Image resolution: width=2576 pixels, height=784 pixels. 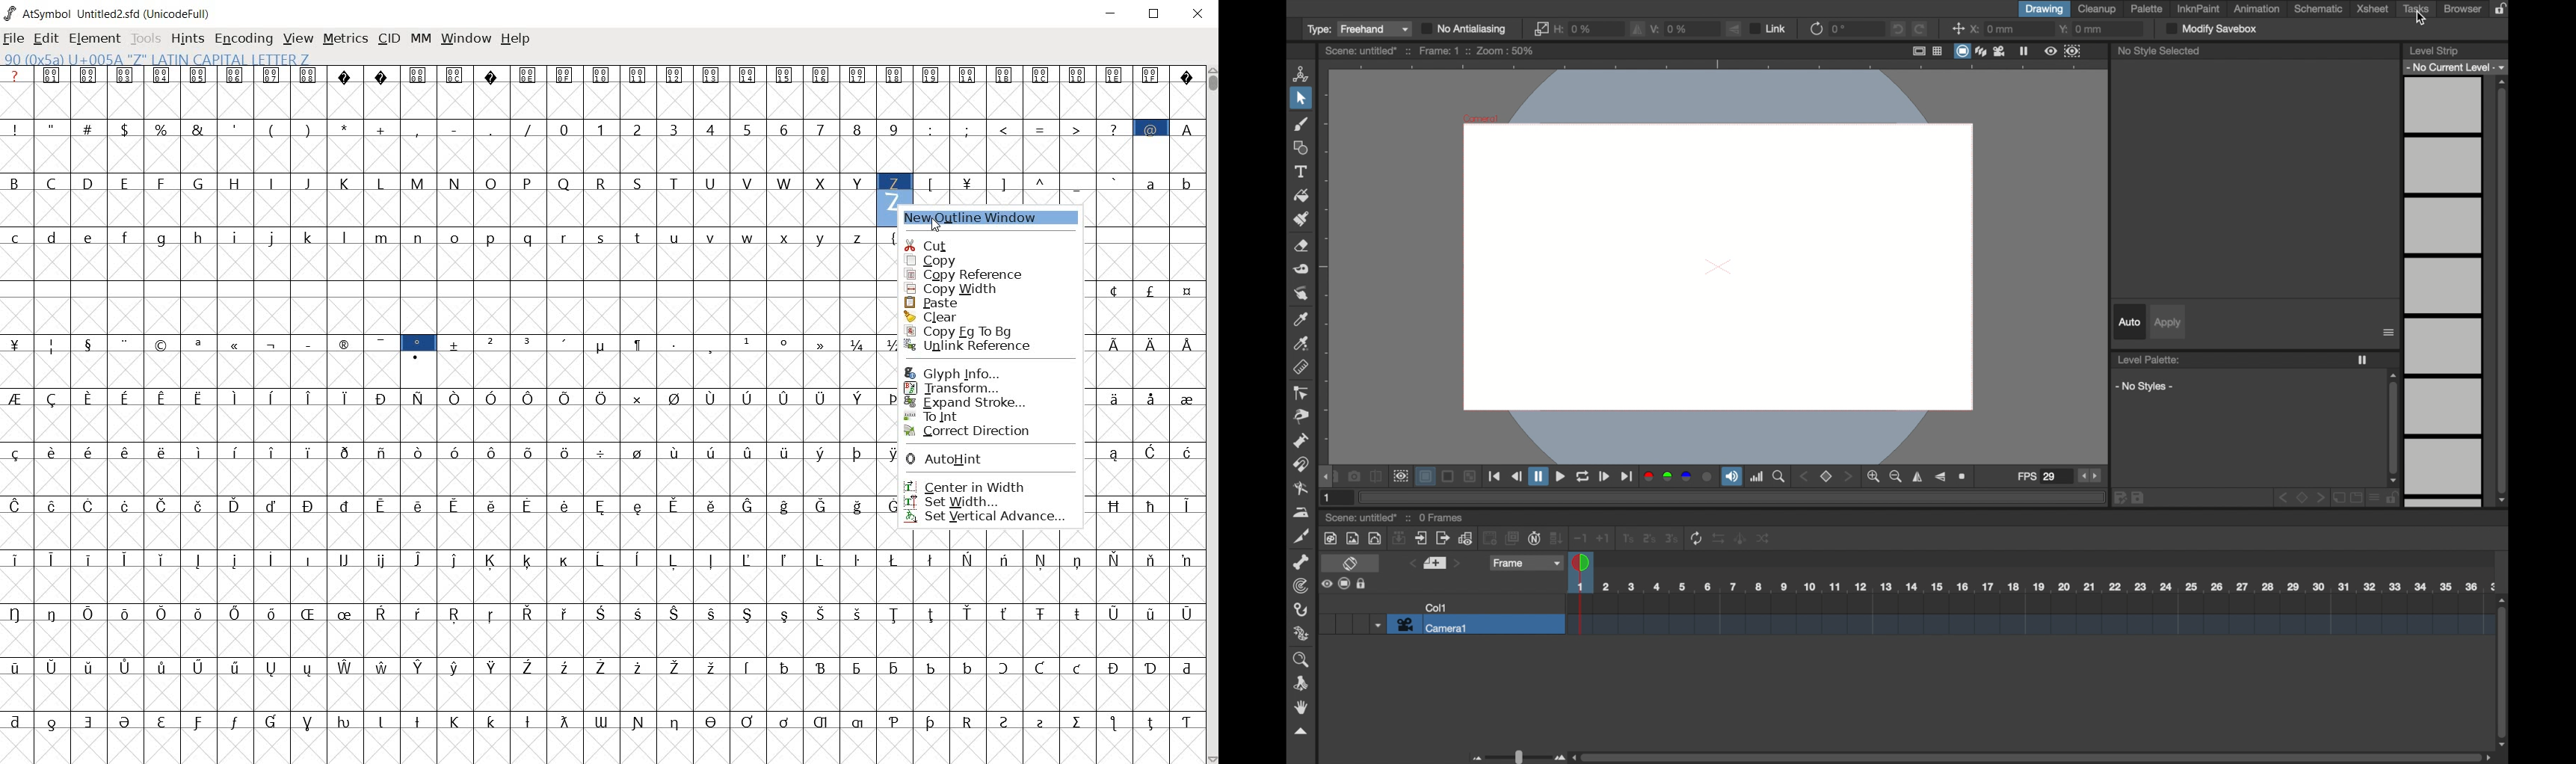 What do you see at coordinates (421, 38) in the screenshot?
I see `mm` at bounding box center [421, 38].